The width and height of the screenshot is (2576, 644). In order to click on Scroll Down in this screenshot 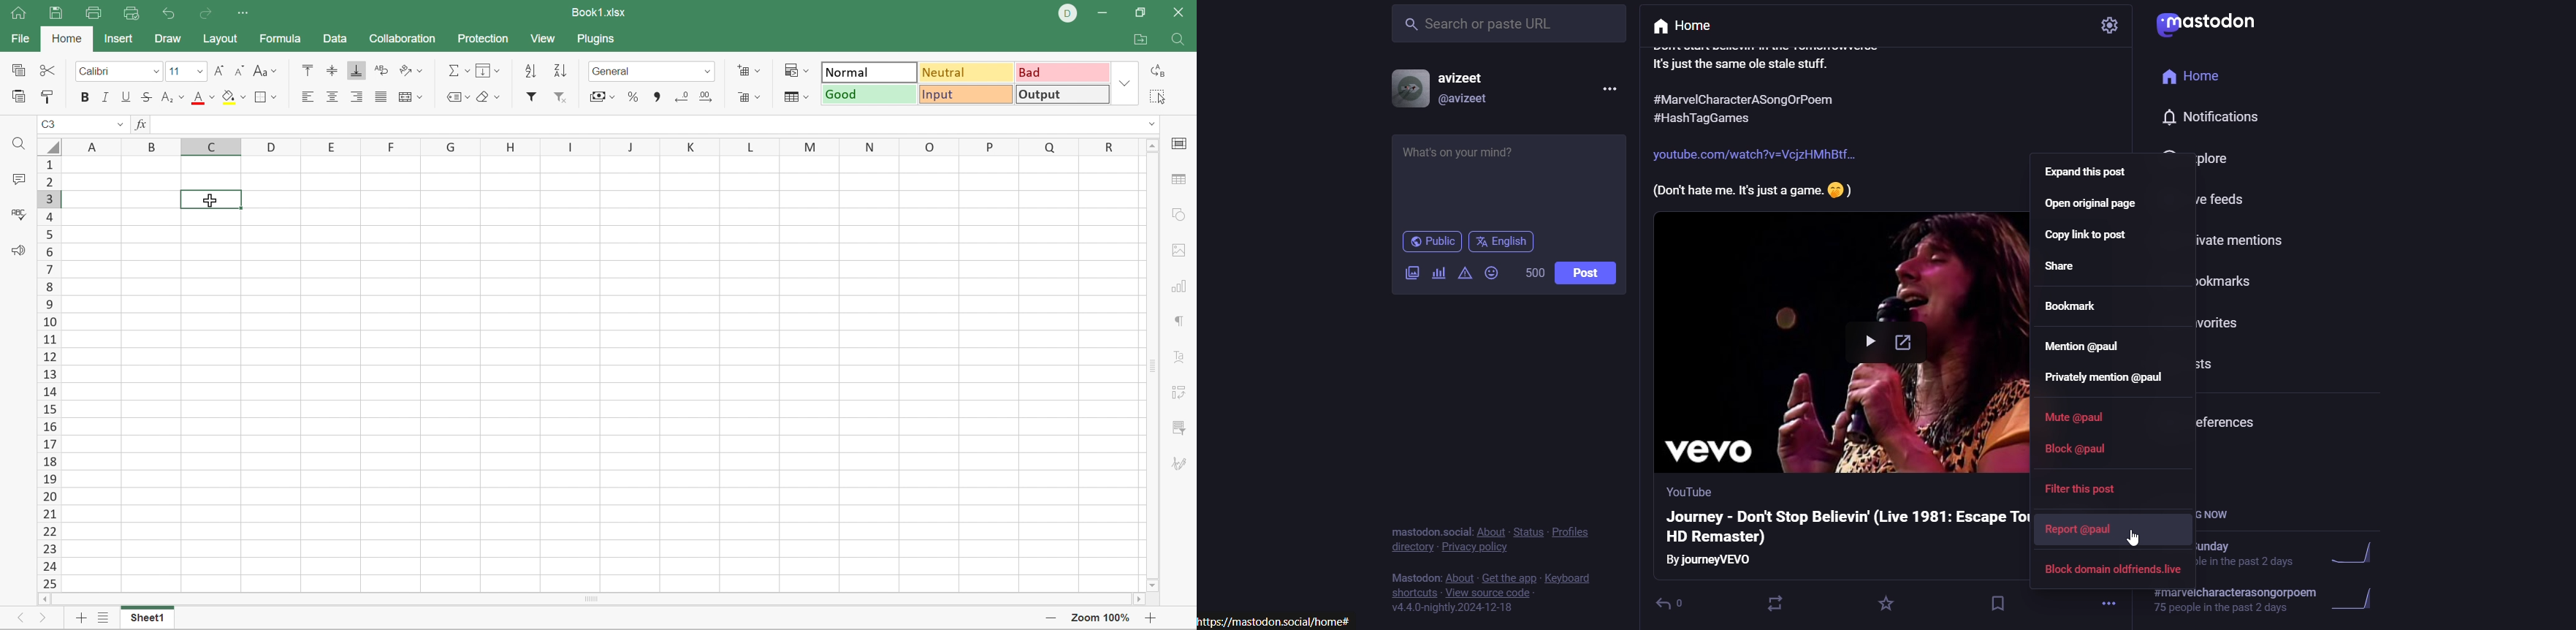, I will do `click(1152, 586)`.